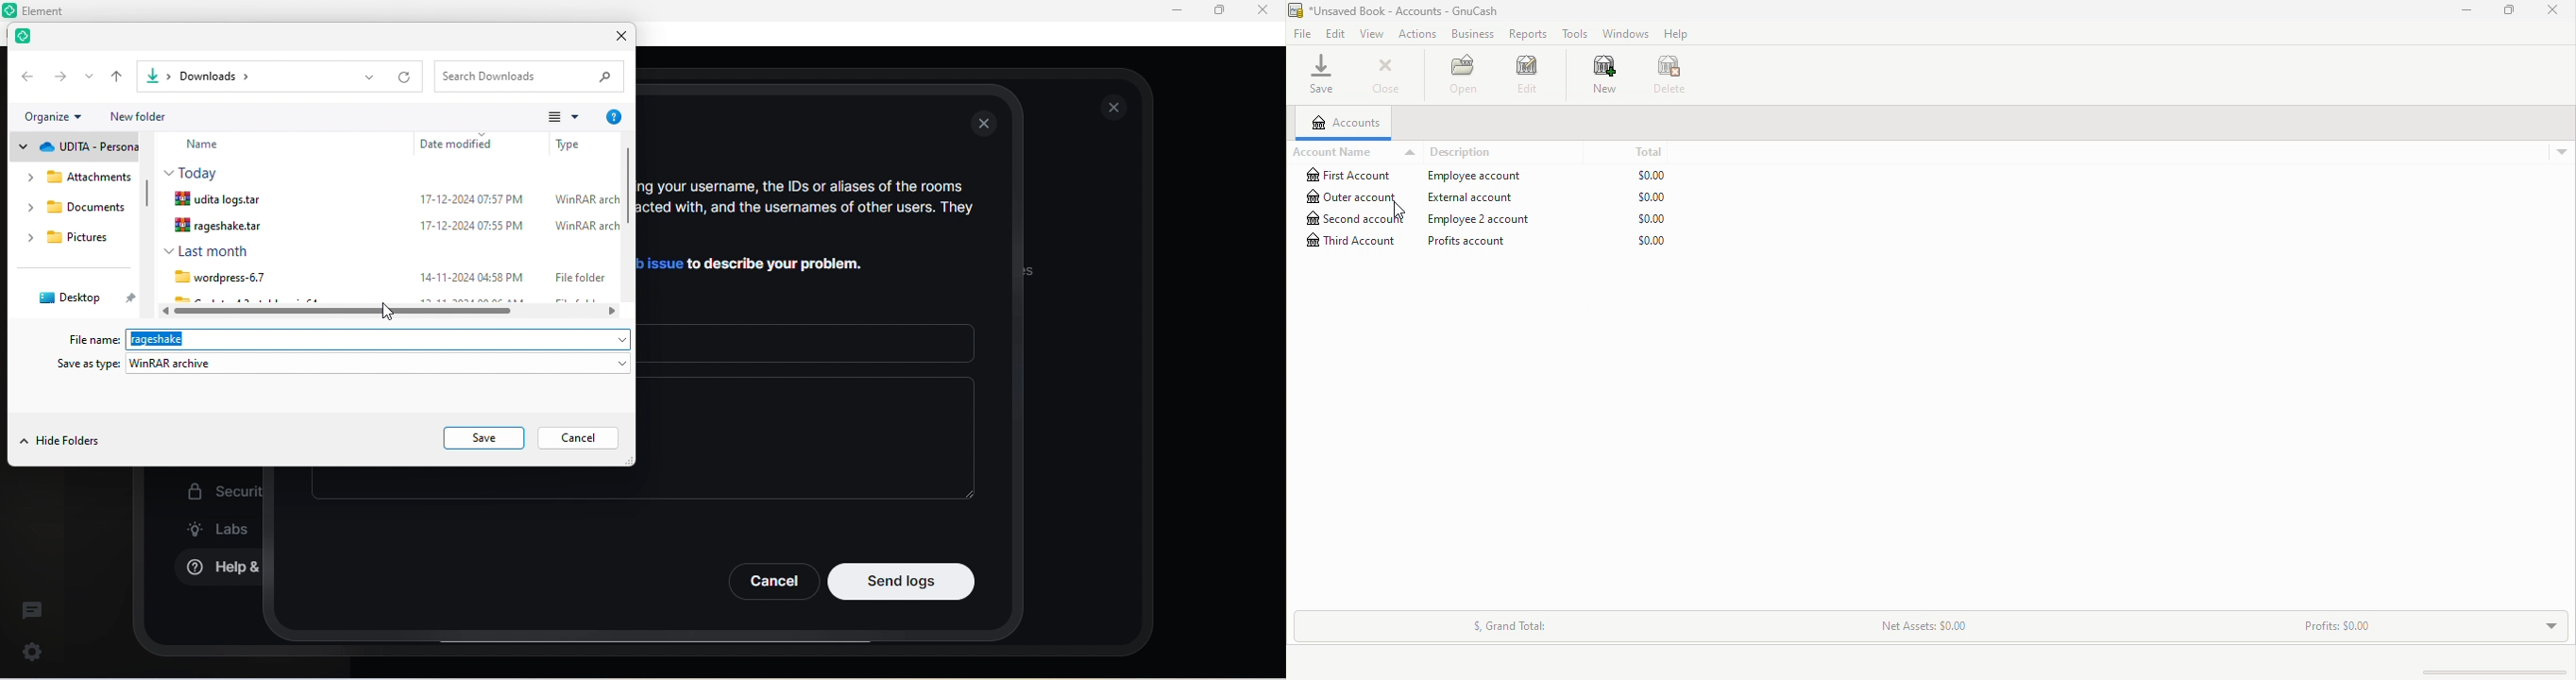 Image resolution: width=2576 pixels, height=700 pixels. Describe the element at coordinates (407, 77) in the screenshot. I see `refresh` at that location.